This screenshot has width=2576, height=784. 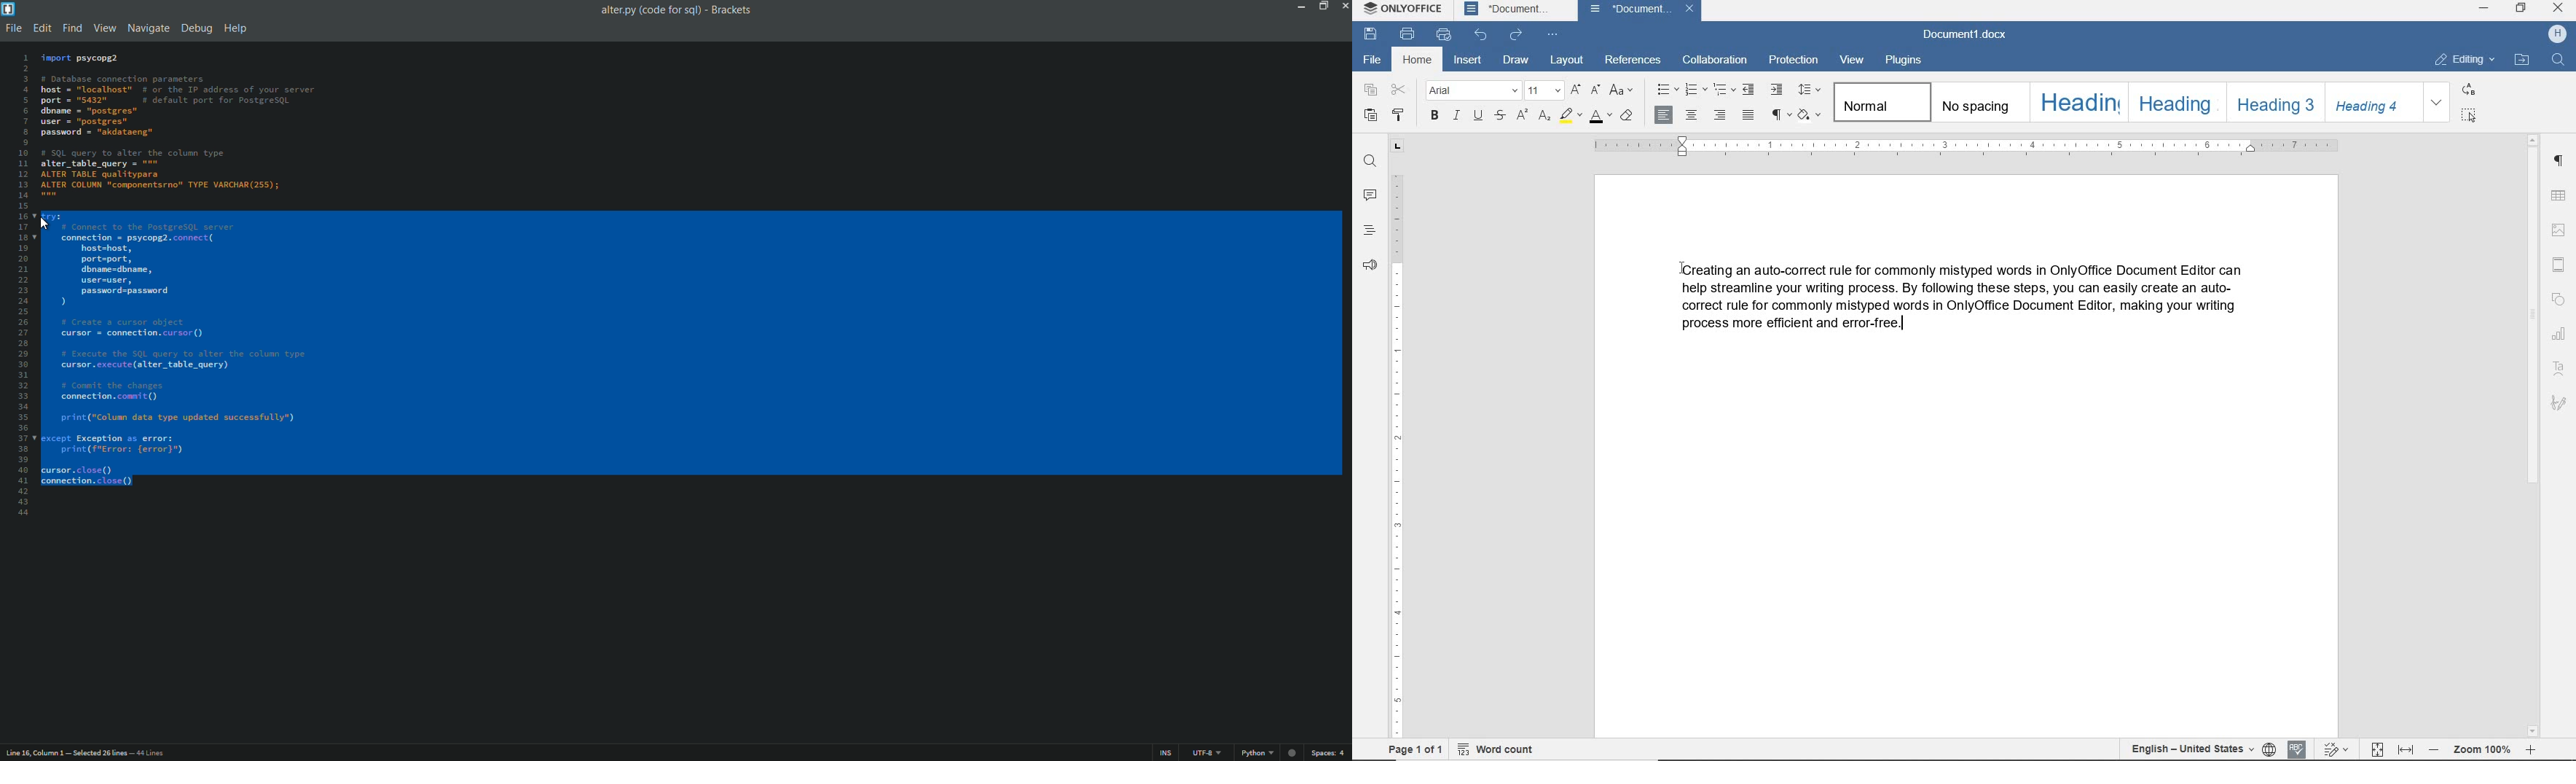 What do you see at coordinates (125, 755) in the screenshot?
I see `number of lines` at bounding box center [125, 755].